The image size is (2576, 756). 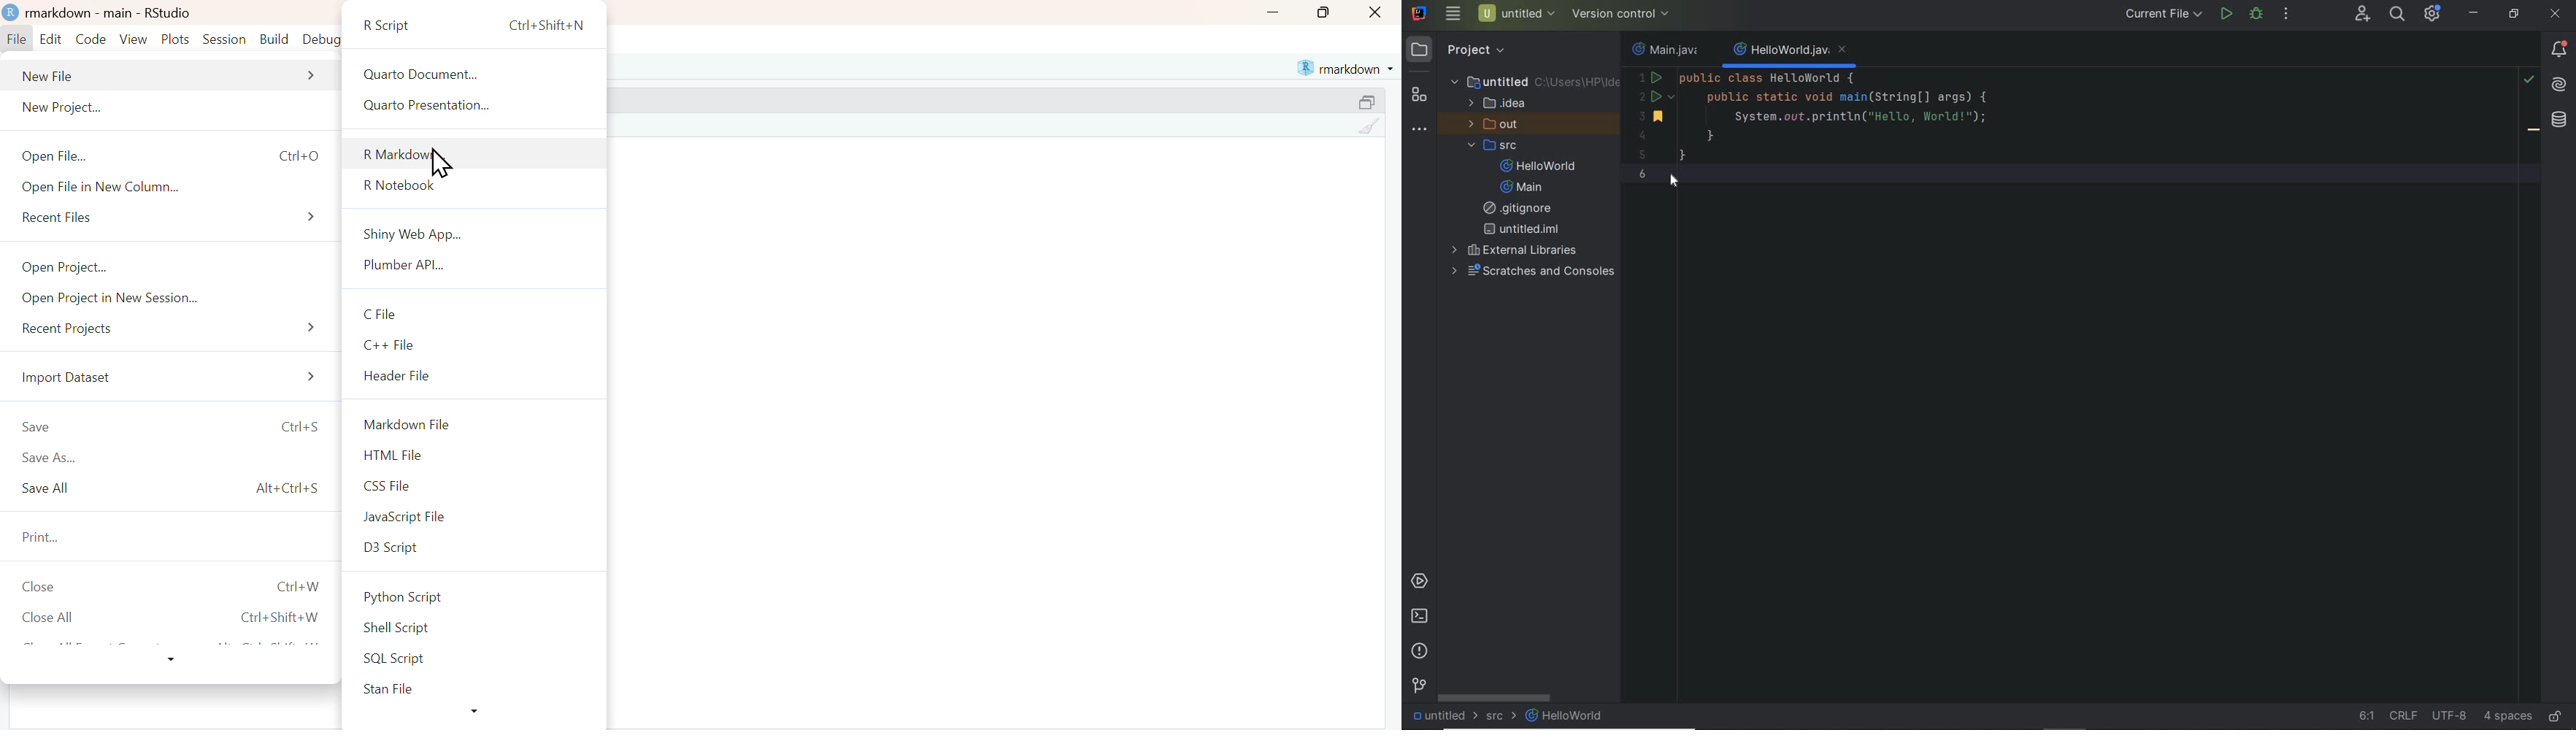 What do you see at coordinates (473, 345) in the screenshot?
I see `C++ File` at bounding box center [473, 345].